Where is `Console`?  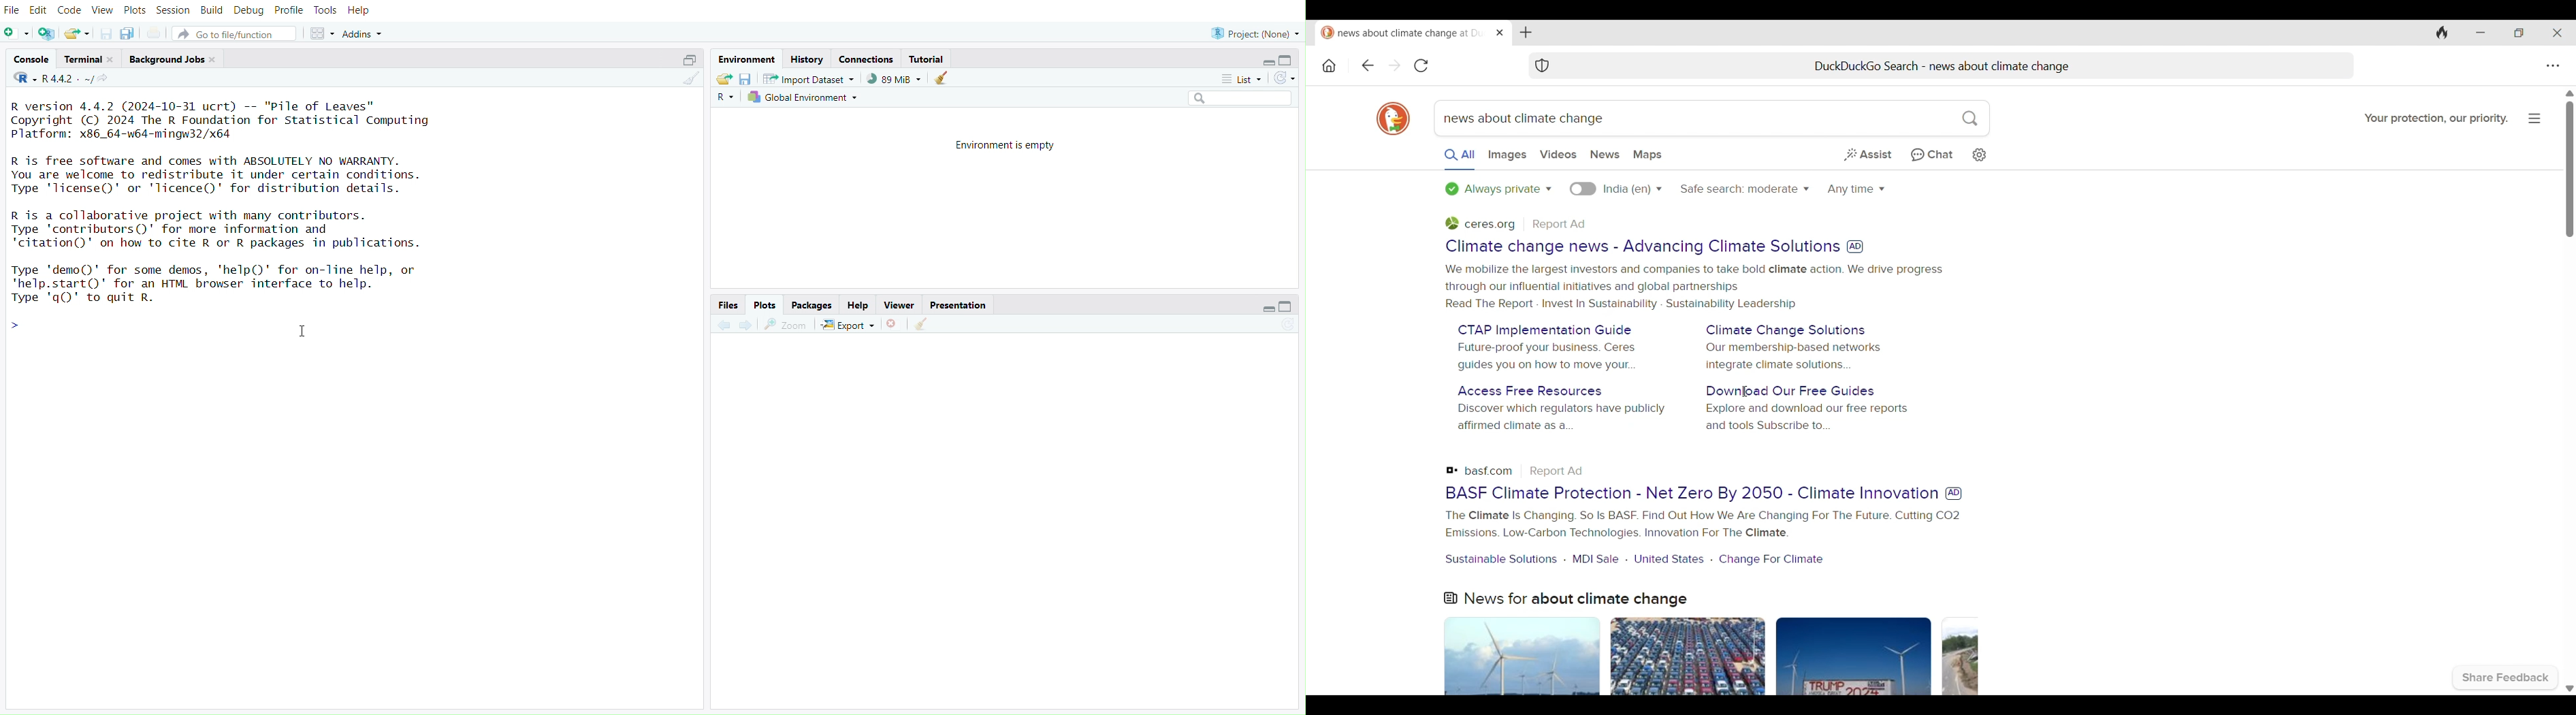
Console is located at coordinates (32, 59).